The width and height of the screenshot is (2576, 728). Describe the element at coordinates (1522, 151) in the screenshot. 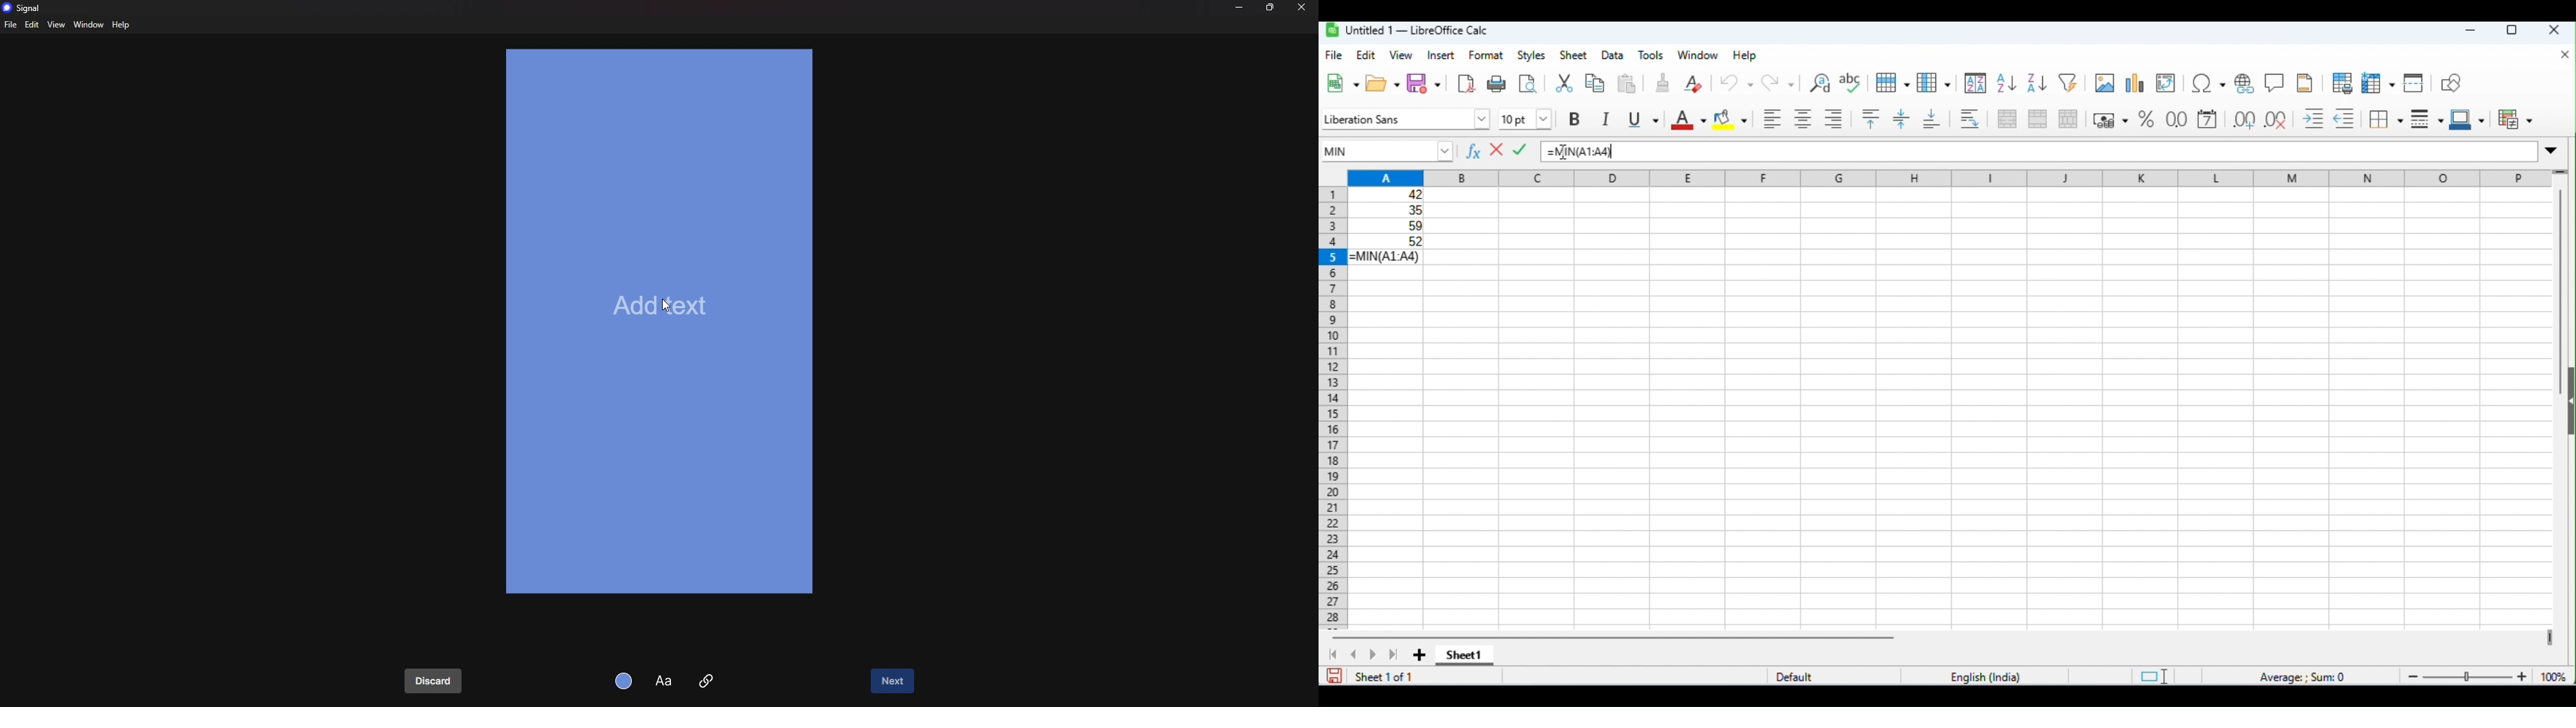

I see `accept` at that location.